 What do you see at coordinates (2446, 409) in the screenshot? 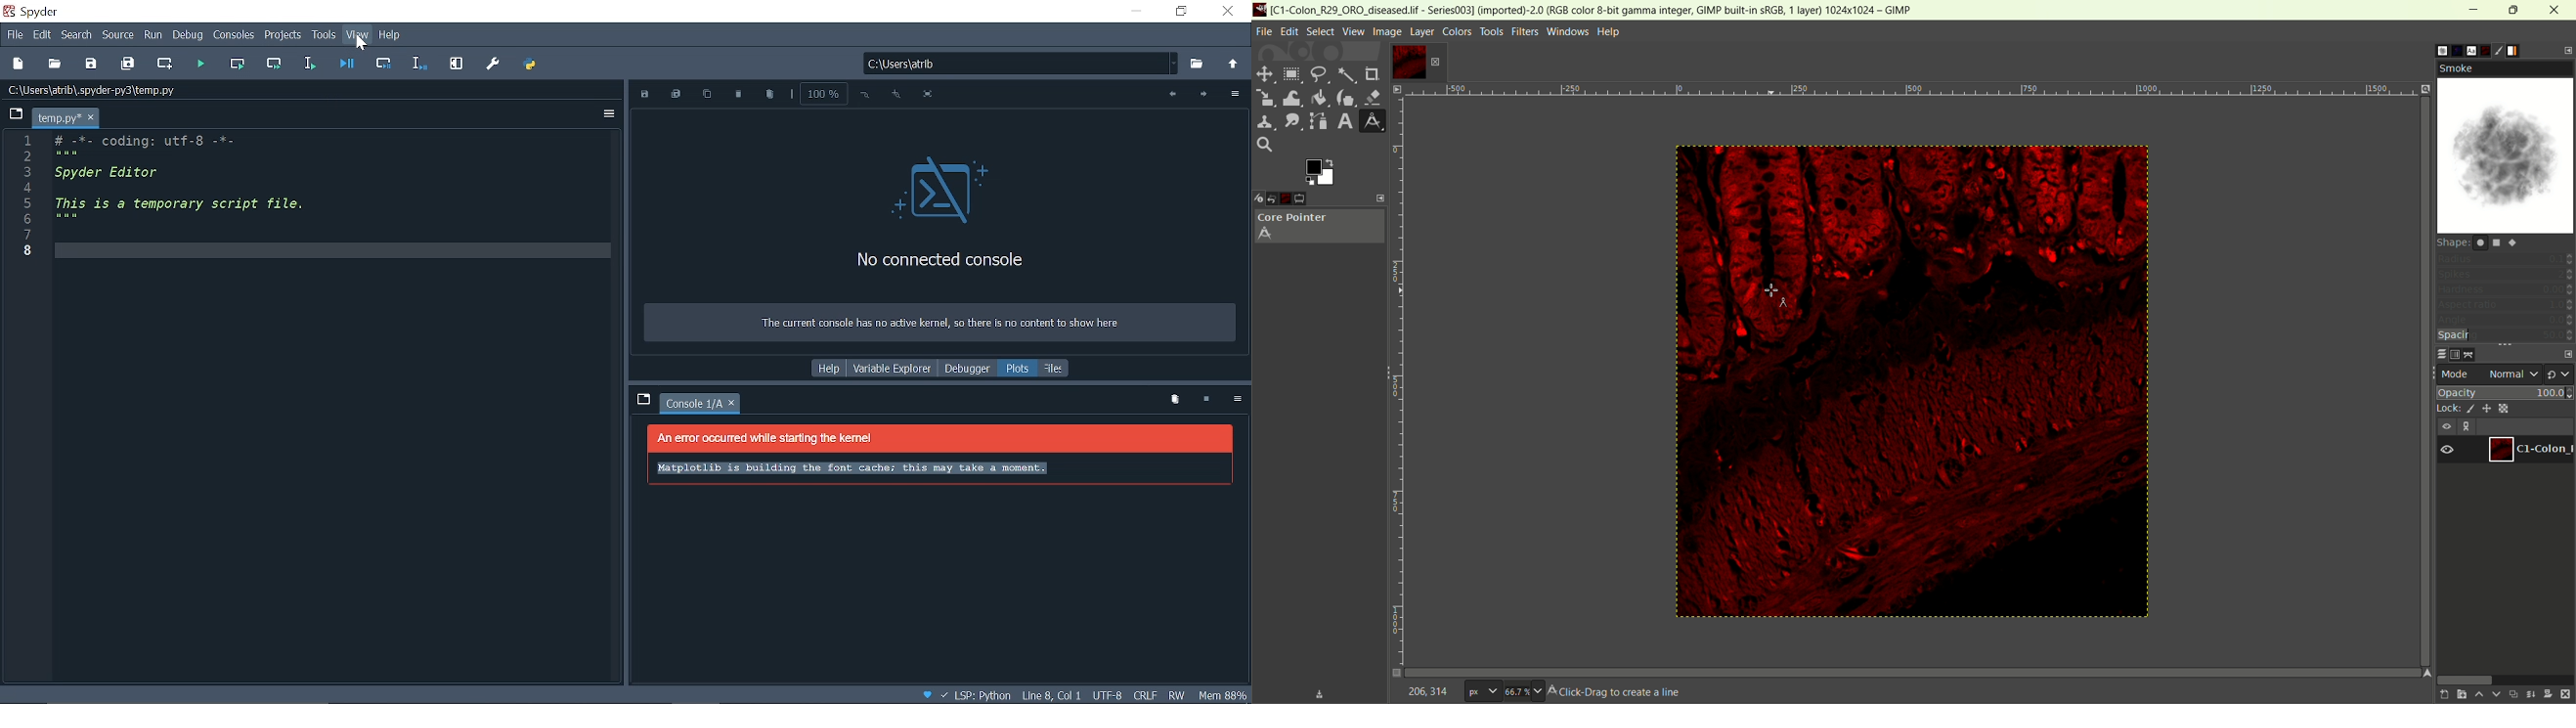
I see `lock` at bounding box center [2446, 409].